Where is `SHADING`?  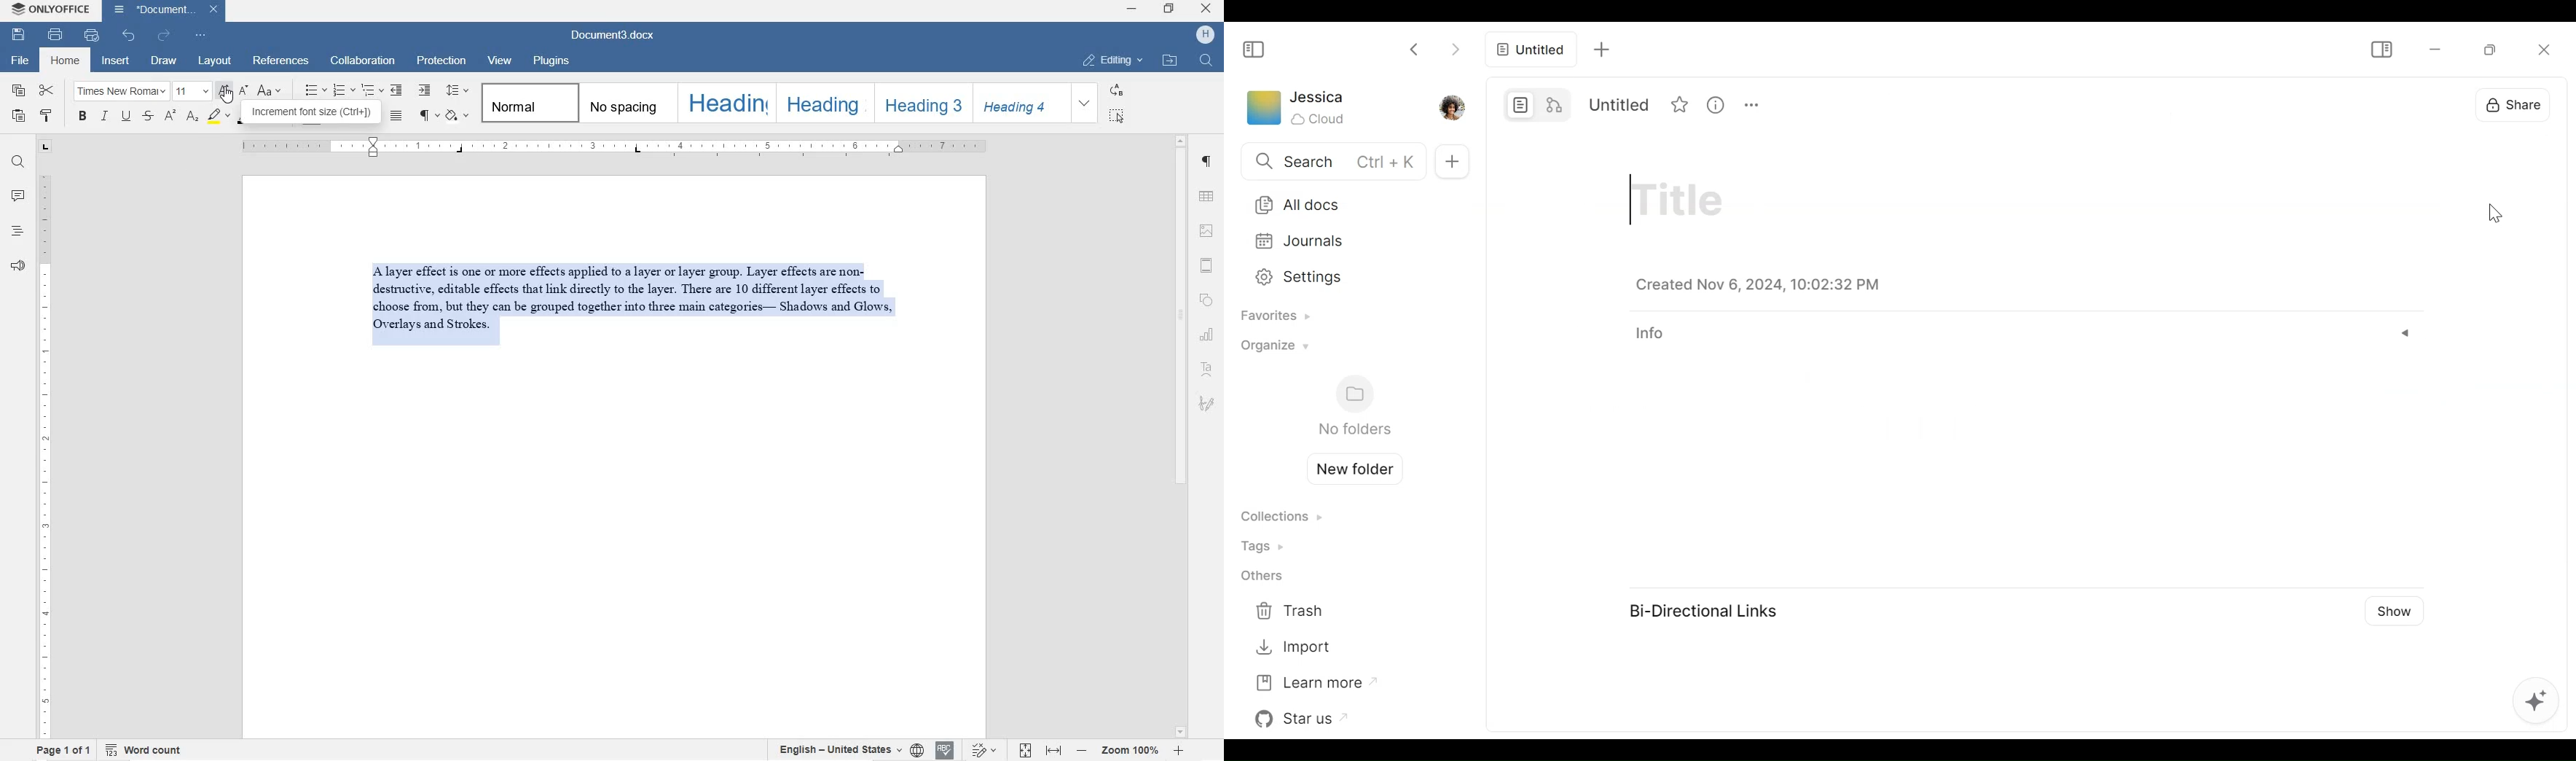 SHADING is located at coordinates (458, 117).